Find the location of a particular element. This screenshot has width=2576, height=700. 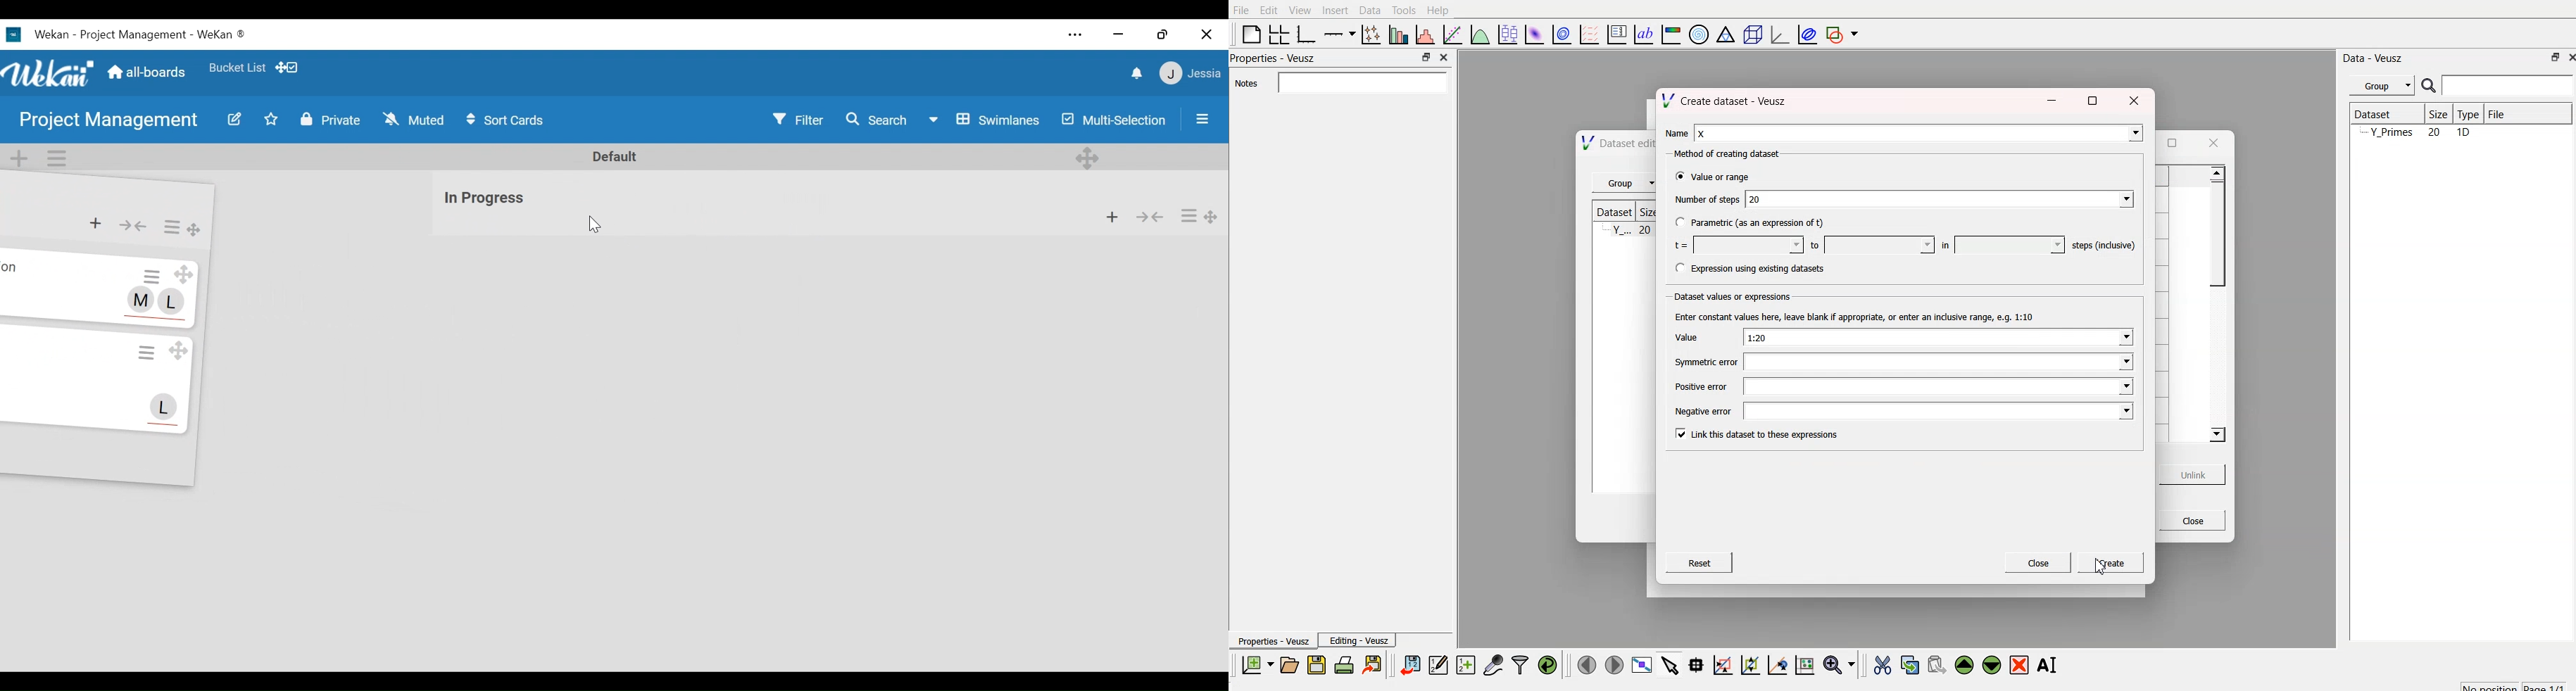

Help is located at coordinates (1441, 10).